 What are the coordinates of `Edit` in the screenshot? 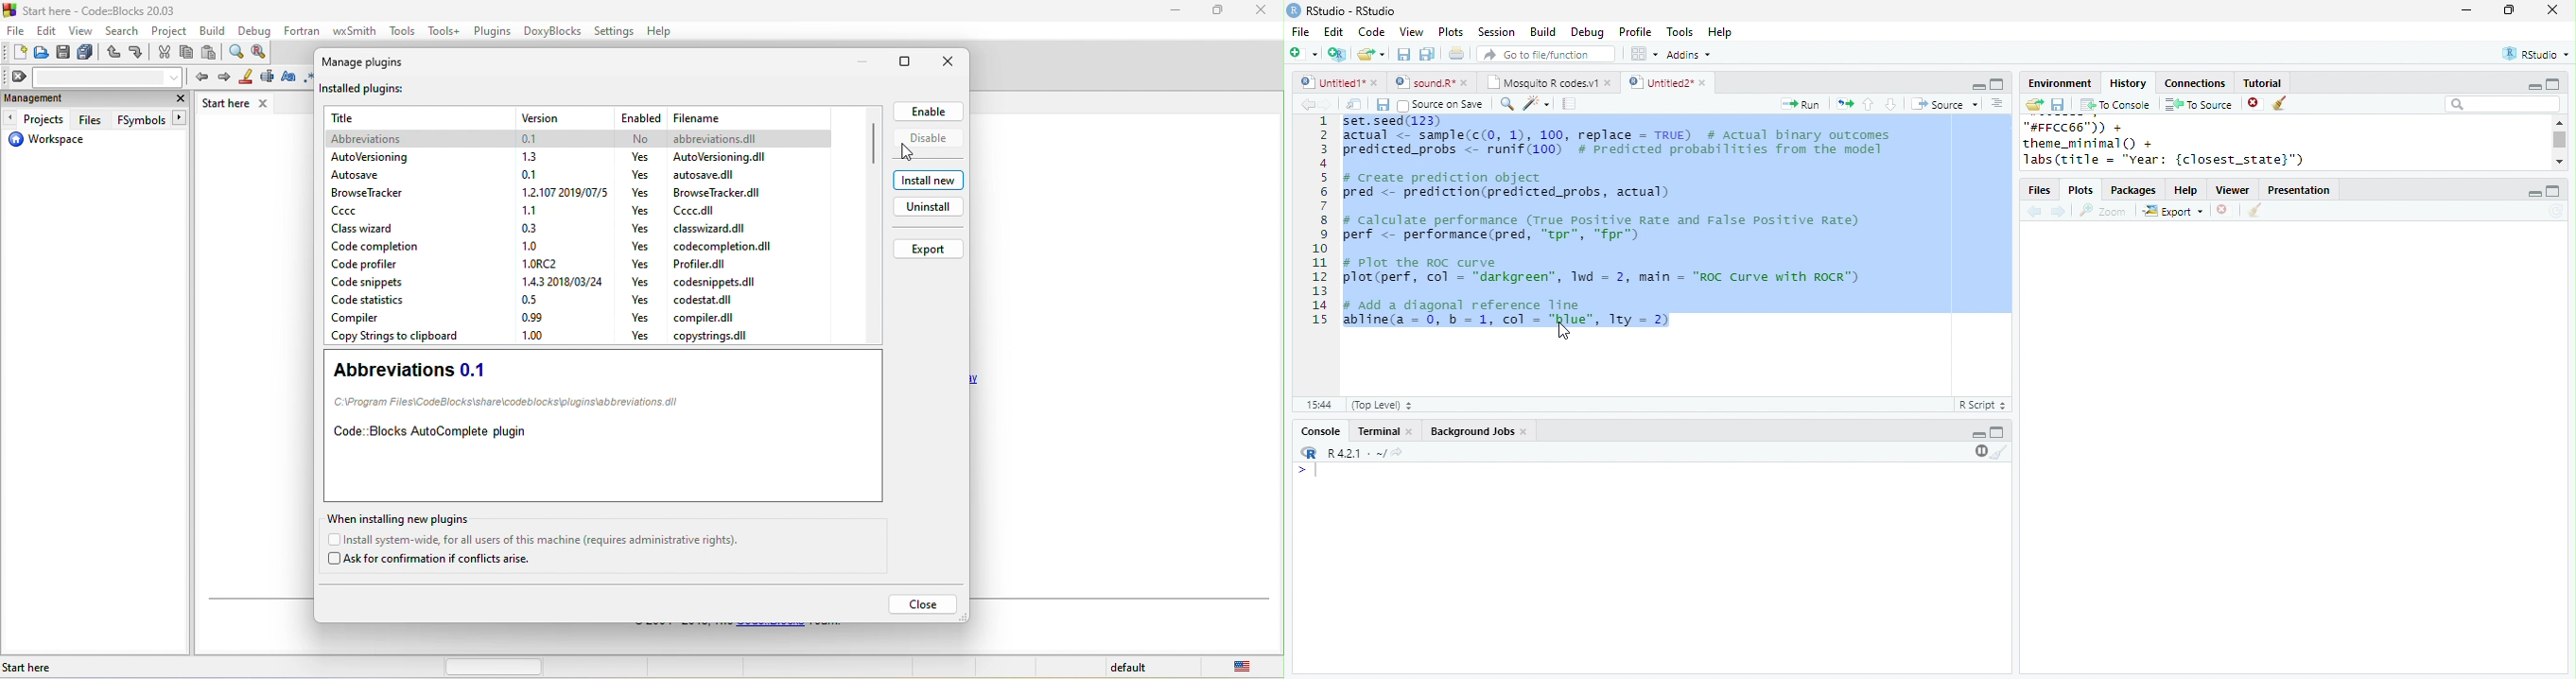 It's located at (1333, 32).